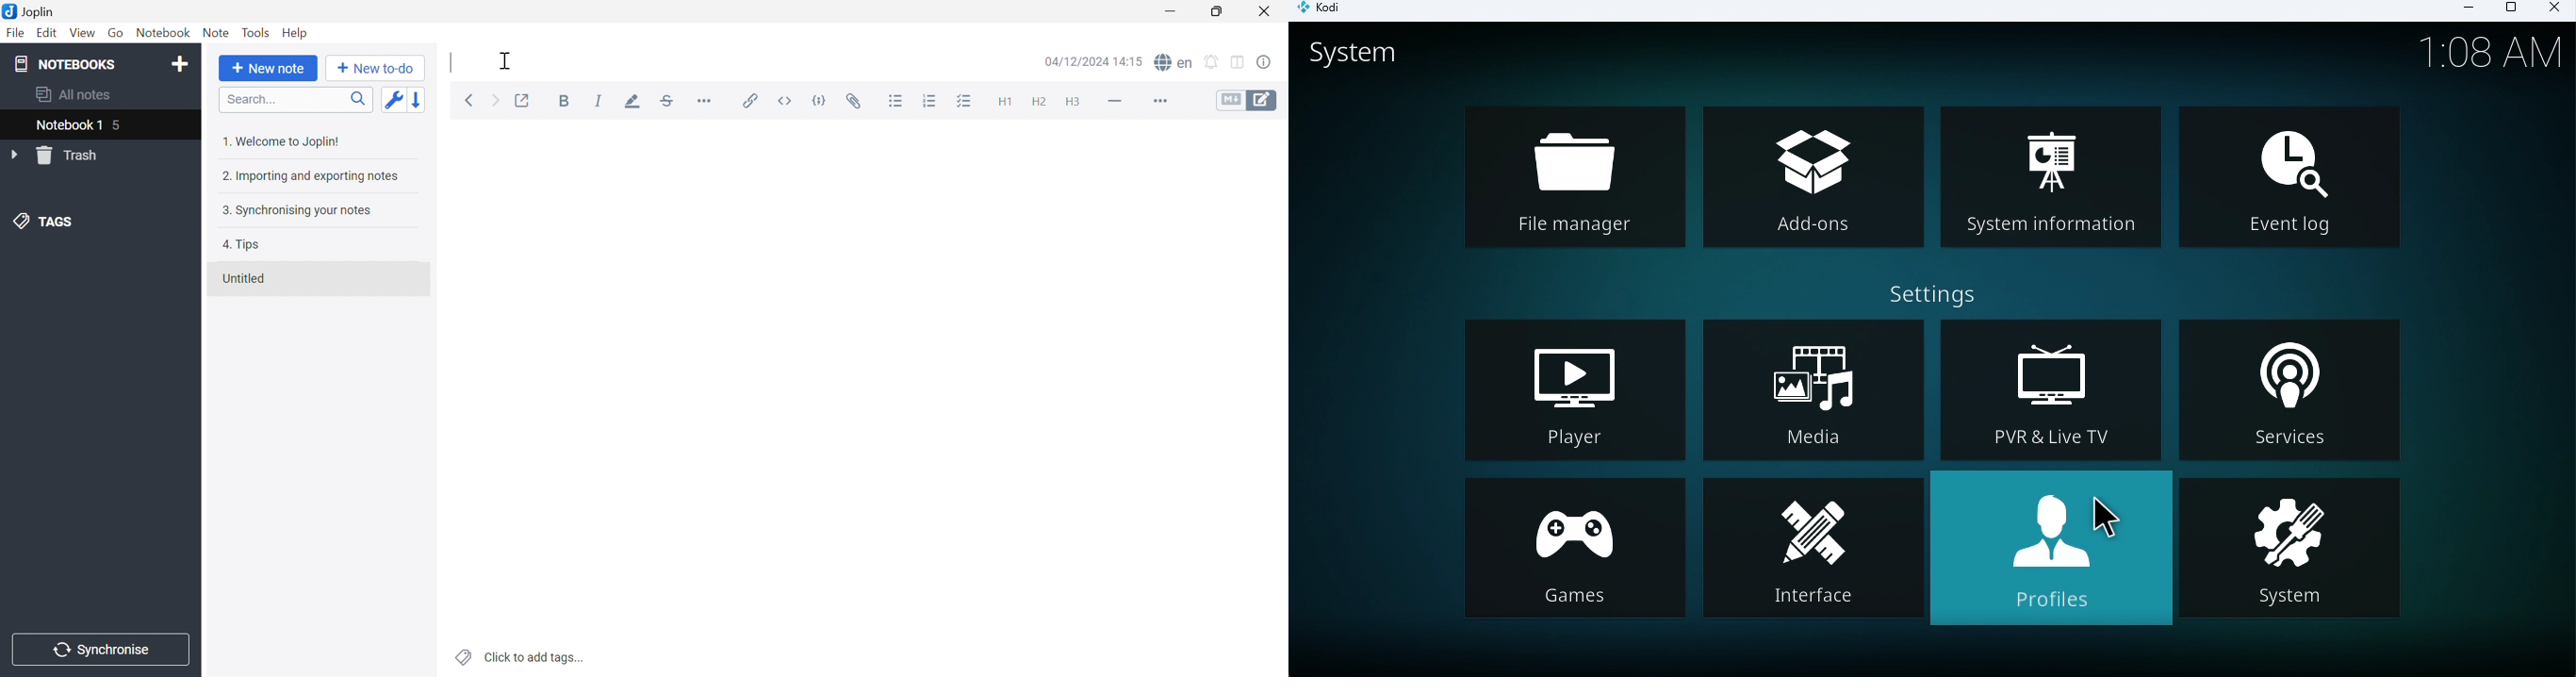  I want to click on New note, so click(269, 69).